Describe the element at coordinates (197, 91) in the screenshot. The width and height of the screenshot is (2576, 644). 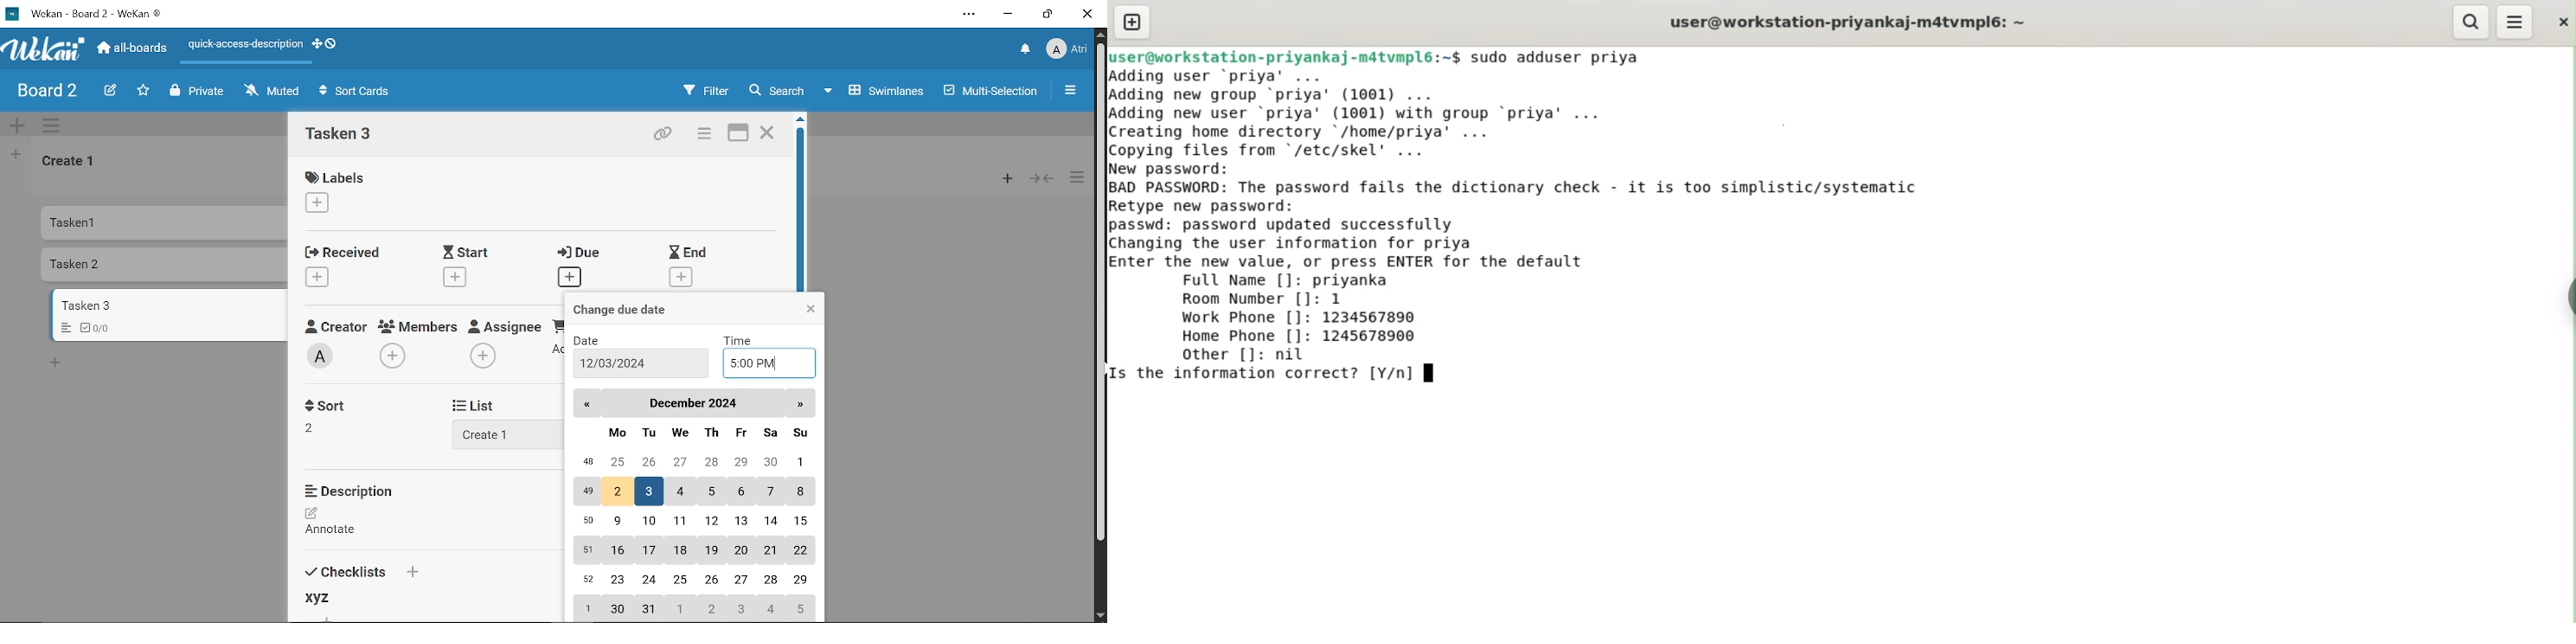
I see `Private` at that location.